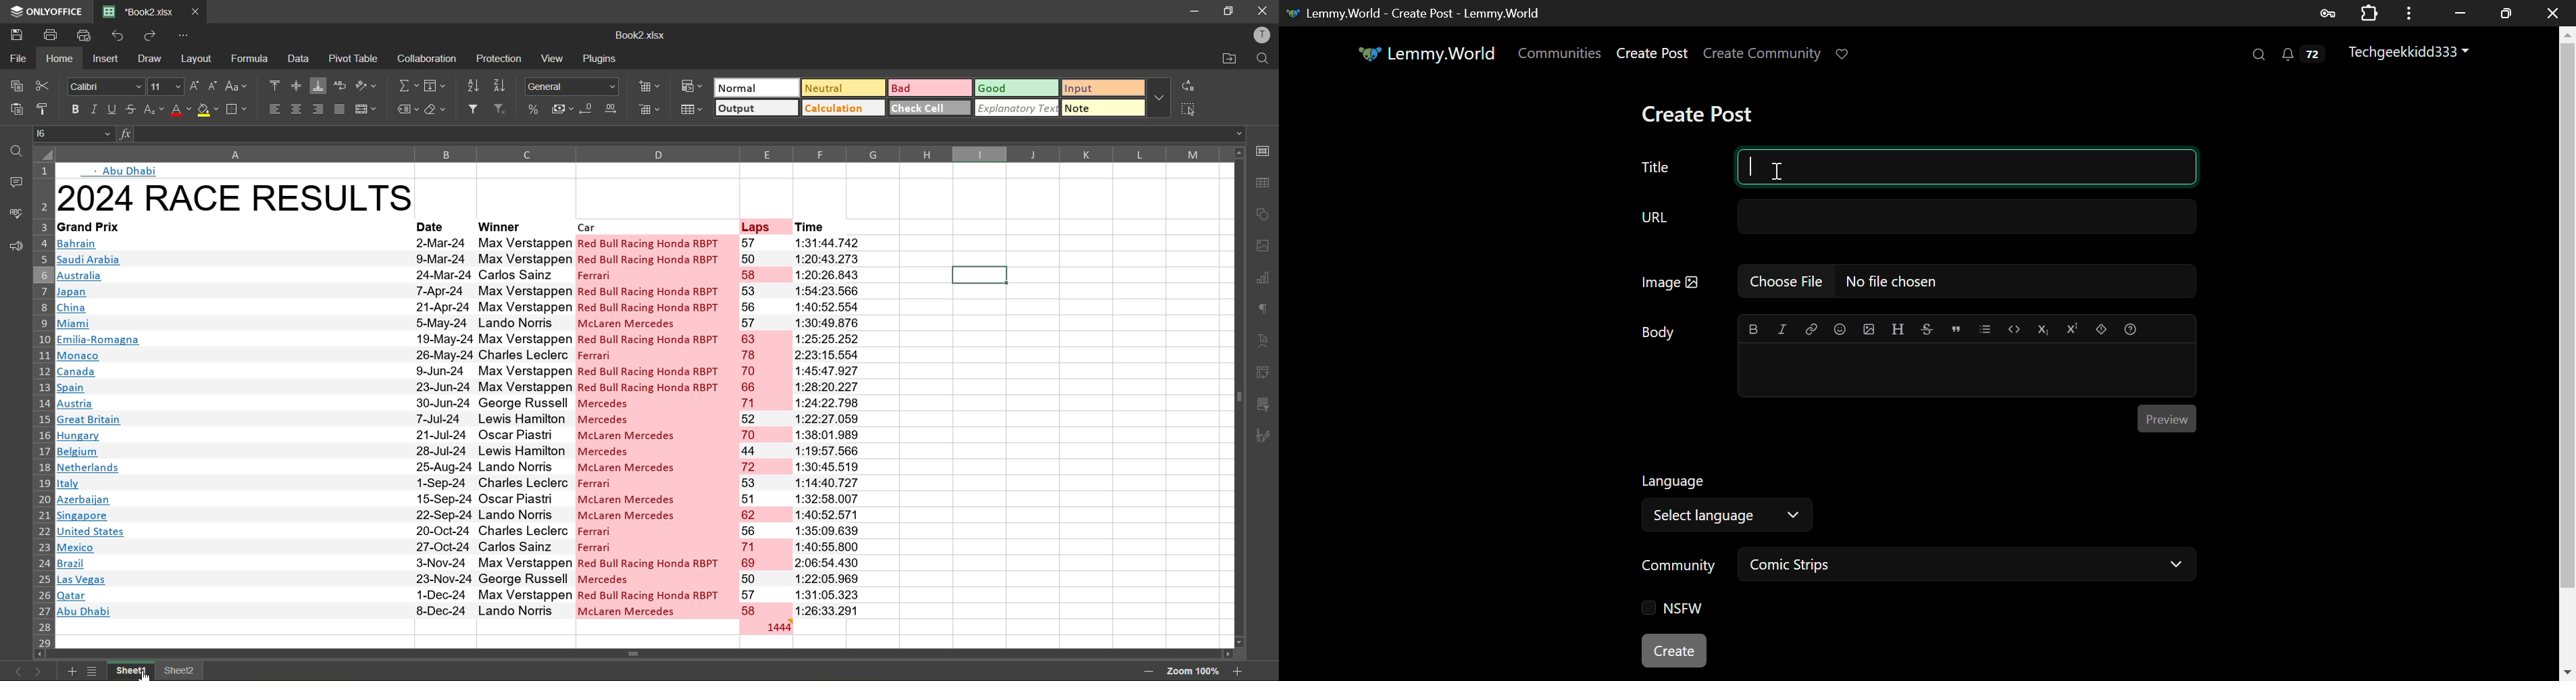  I want to click on images, so click(1263, 247).